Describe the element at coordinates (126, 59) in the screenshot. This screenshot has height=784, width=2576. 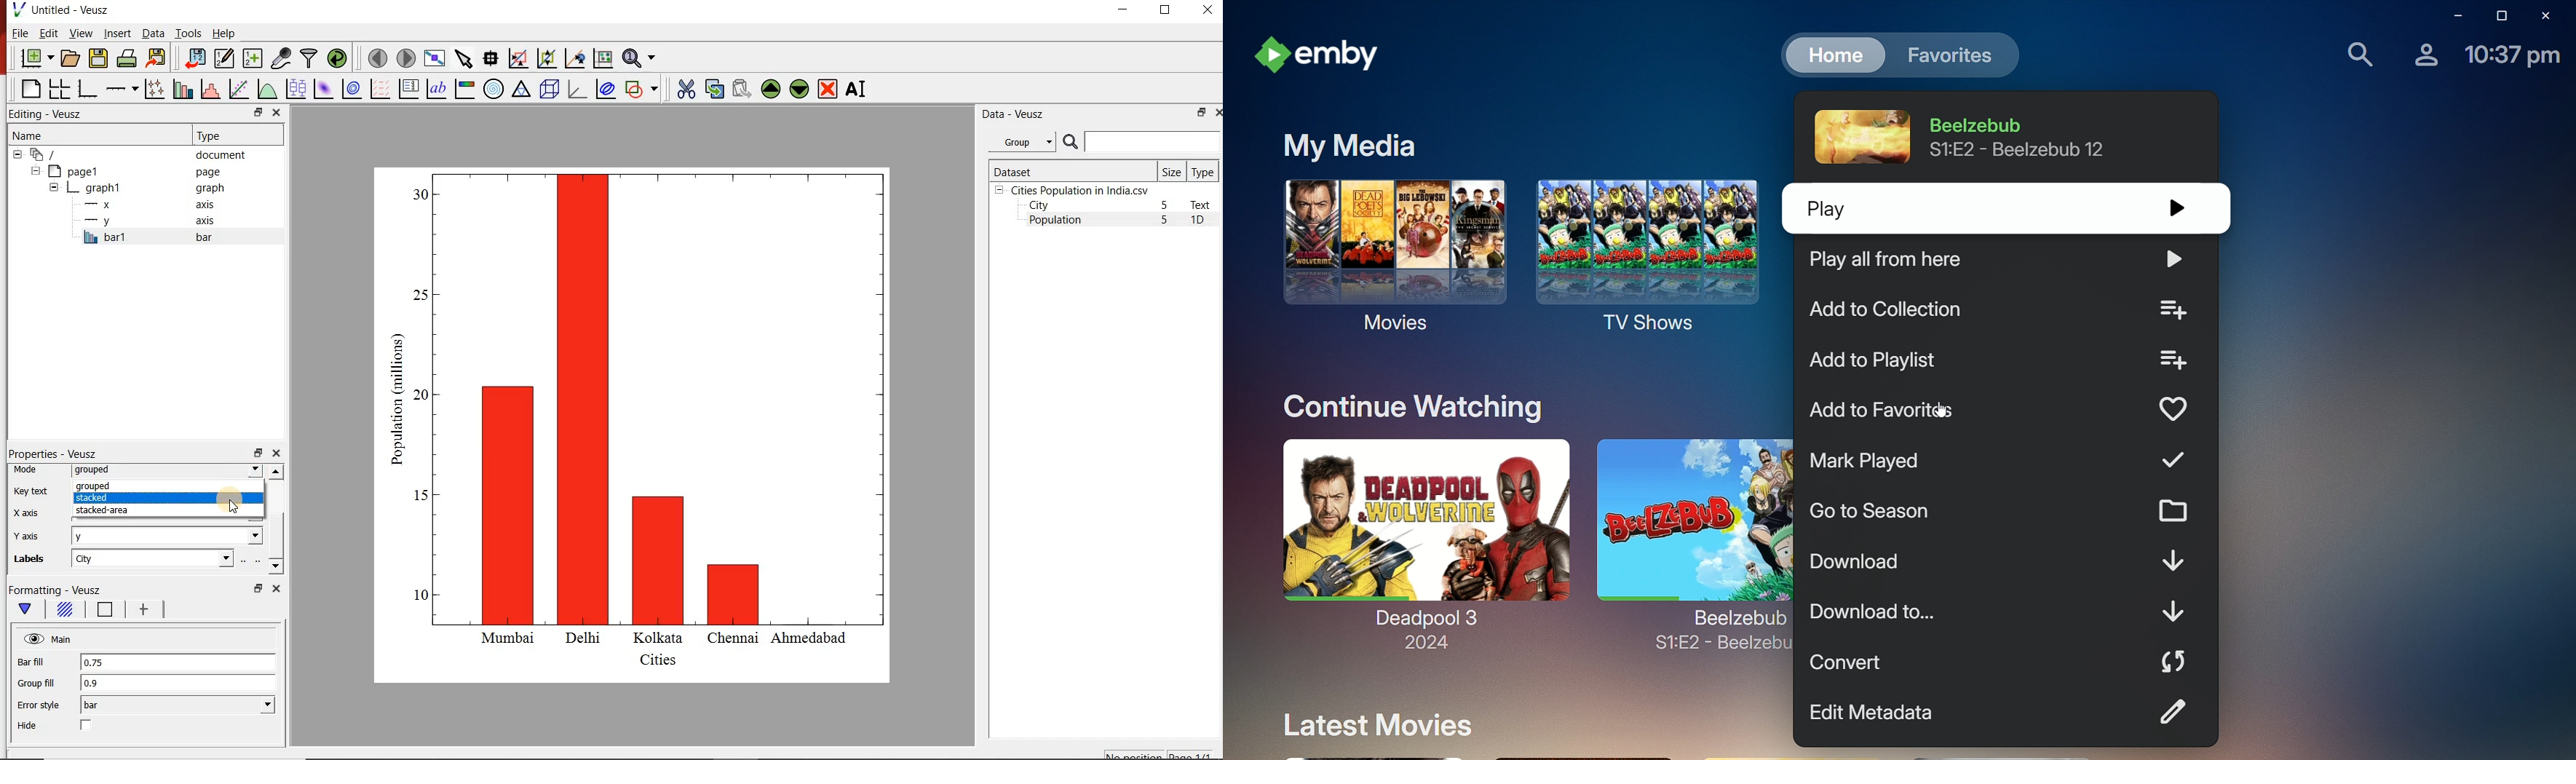
I see `print the document` at that location.